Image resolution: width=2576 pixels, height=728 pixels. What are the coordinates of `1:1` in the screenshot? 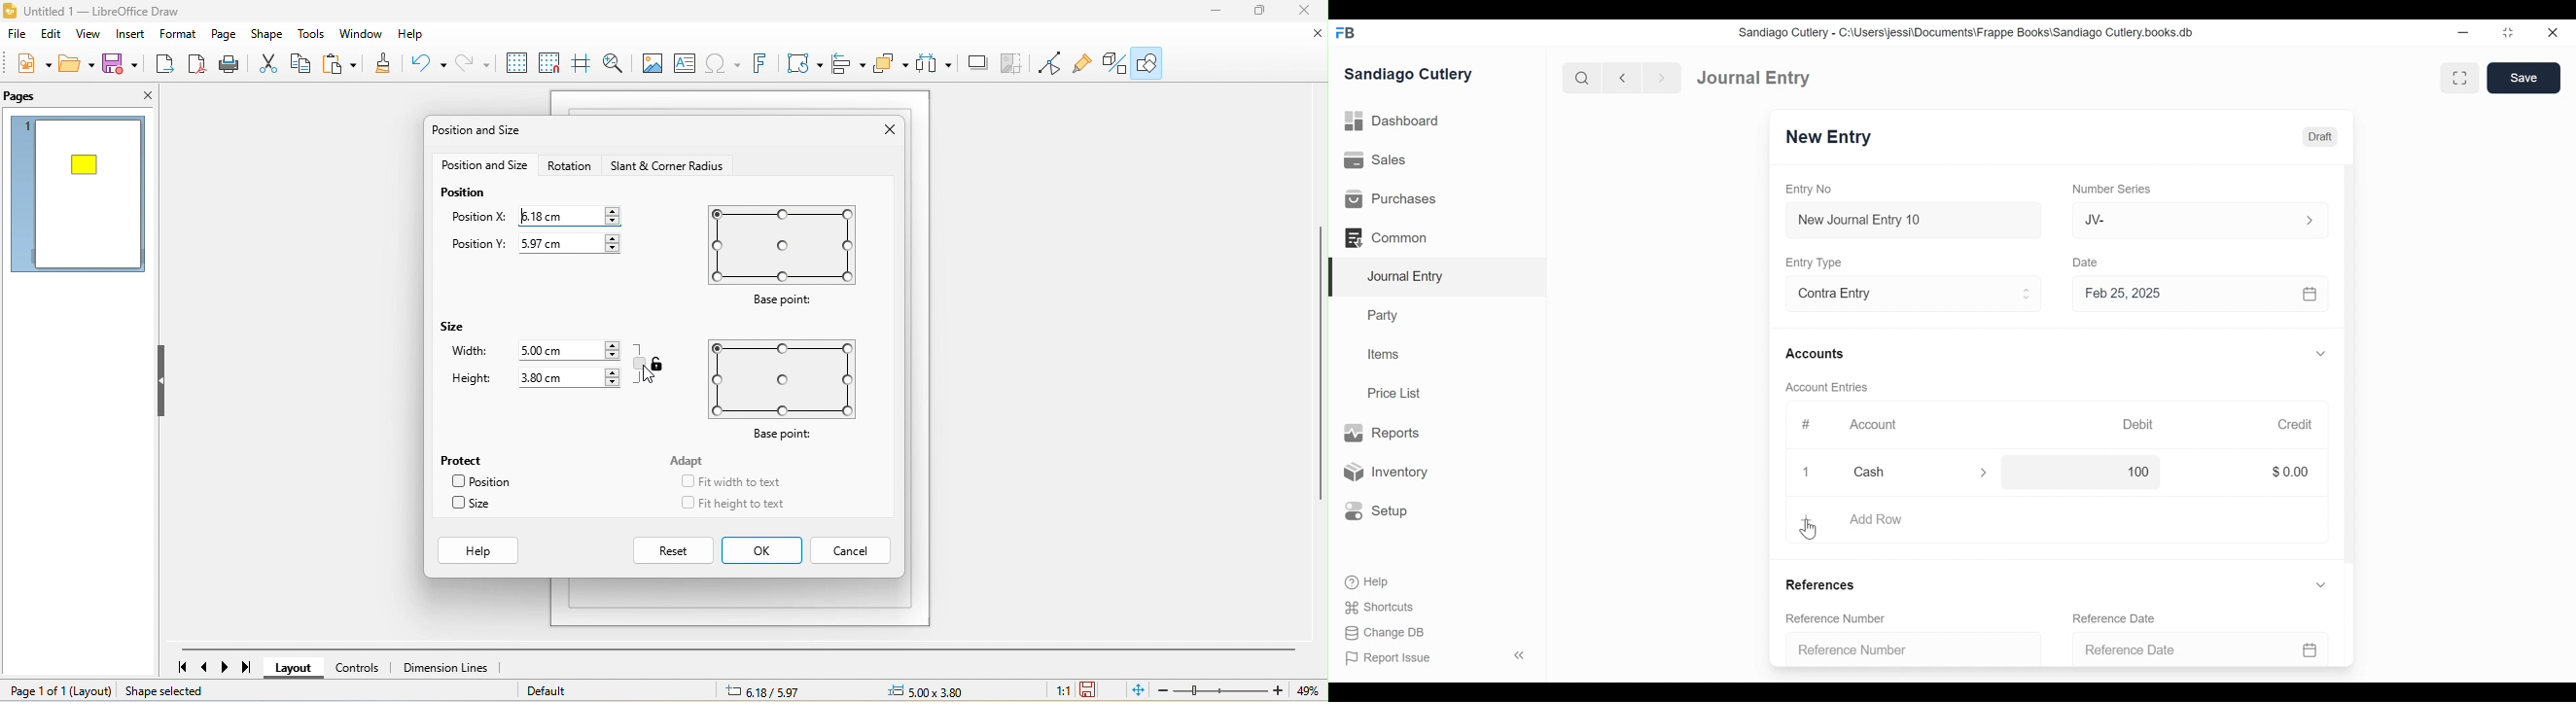 It's located at (1063, 692).